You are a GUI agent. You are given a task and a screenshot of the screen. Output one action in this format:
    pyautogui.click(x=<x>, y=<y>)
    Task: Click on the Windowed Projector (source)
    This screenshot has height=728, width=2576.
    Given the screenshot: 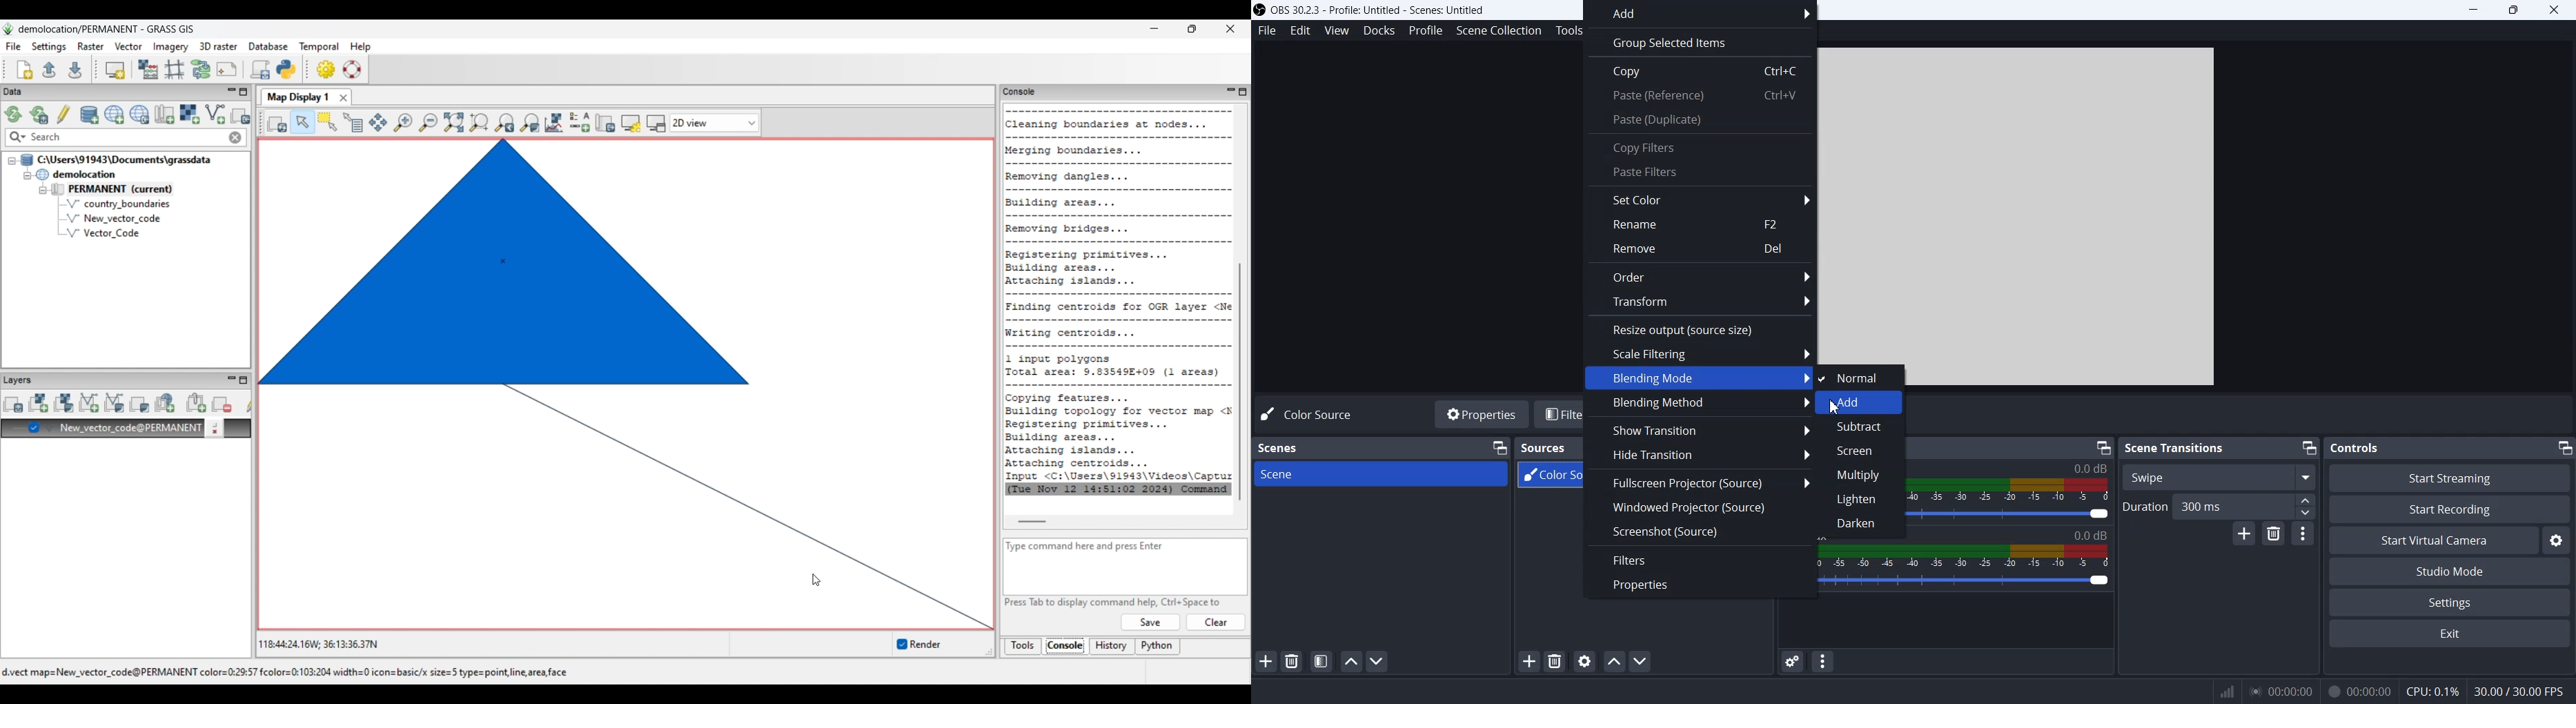 What is the action you would take?
    pyautogui.click(x=1700, y=506)
    